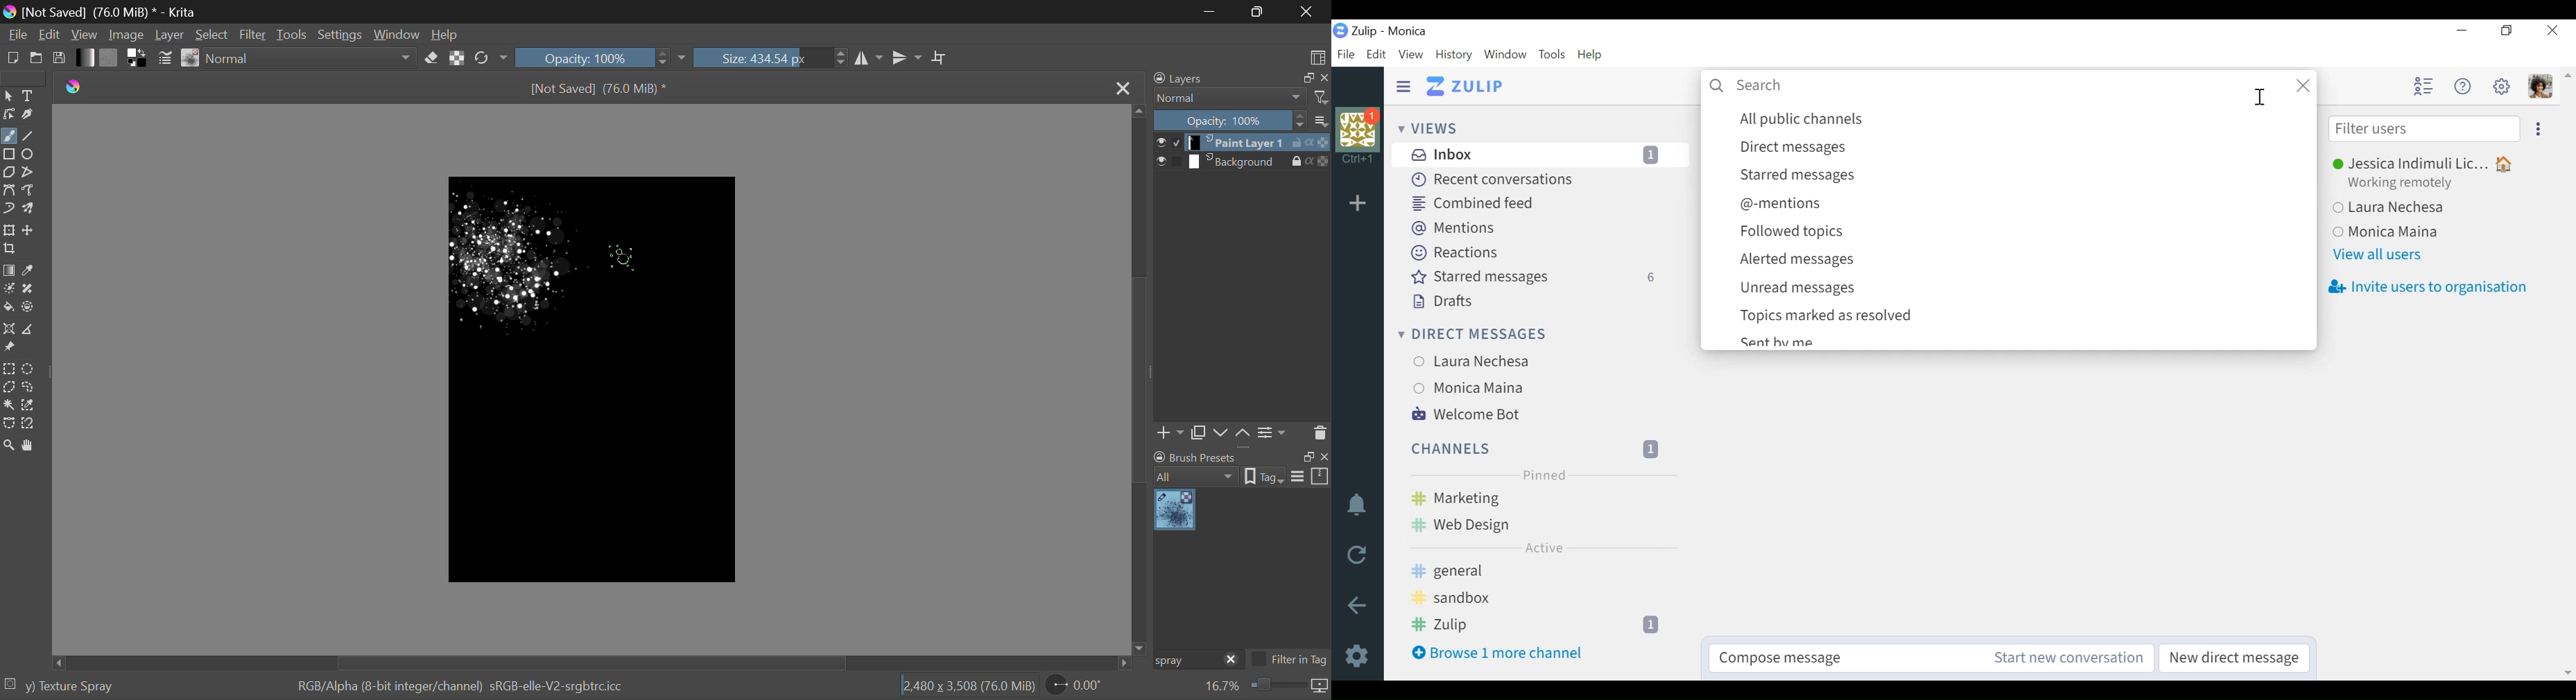 The width and height of the screenshot is (2576, 700). Describe the element at coordinates (110, 57) in the screenshot. I see `Pattern` at that location.